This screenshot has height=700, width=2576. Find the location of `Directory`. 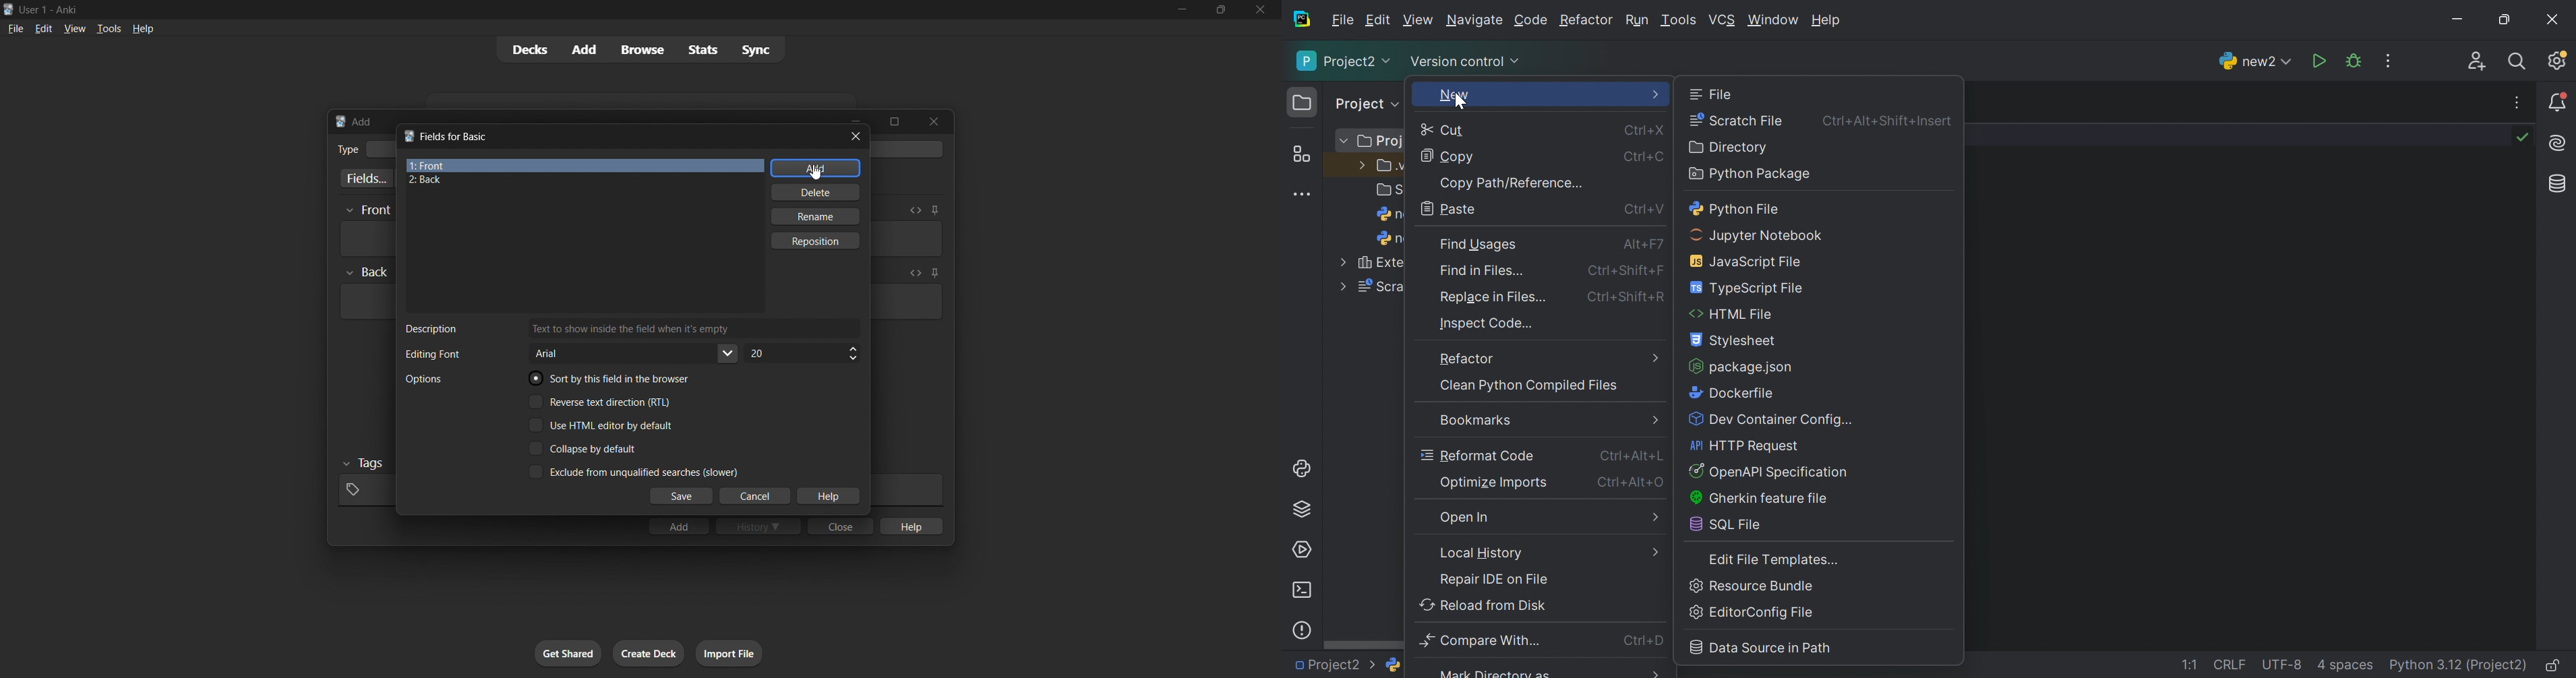

Directory is located at coordinates (1733, 148).